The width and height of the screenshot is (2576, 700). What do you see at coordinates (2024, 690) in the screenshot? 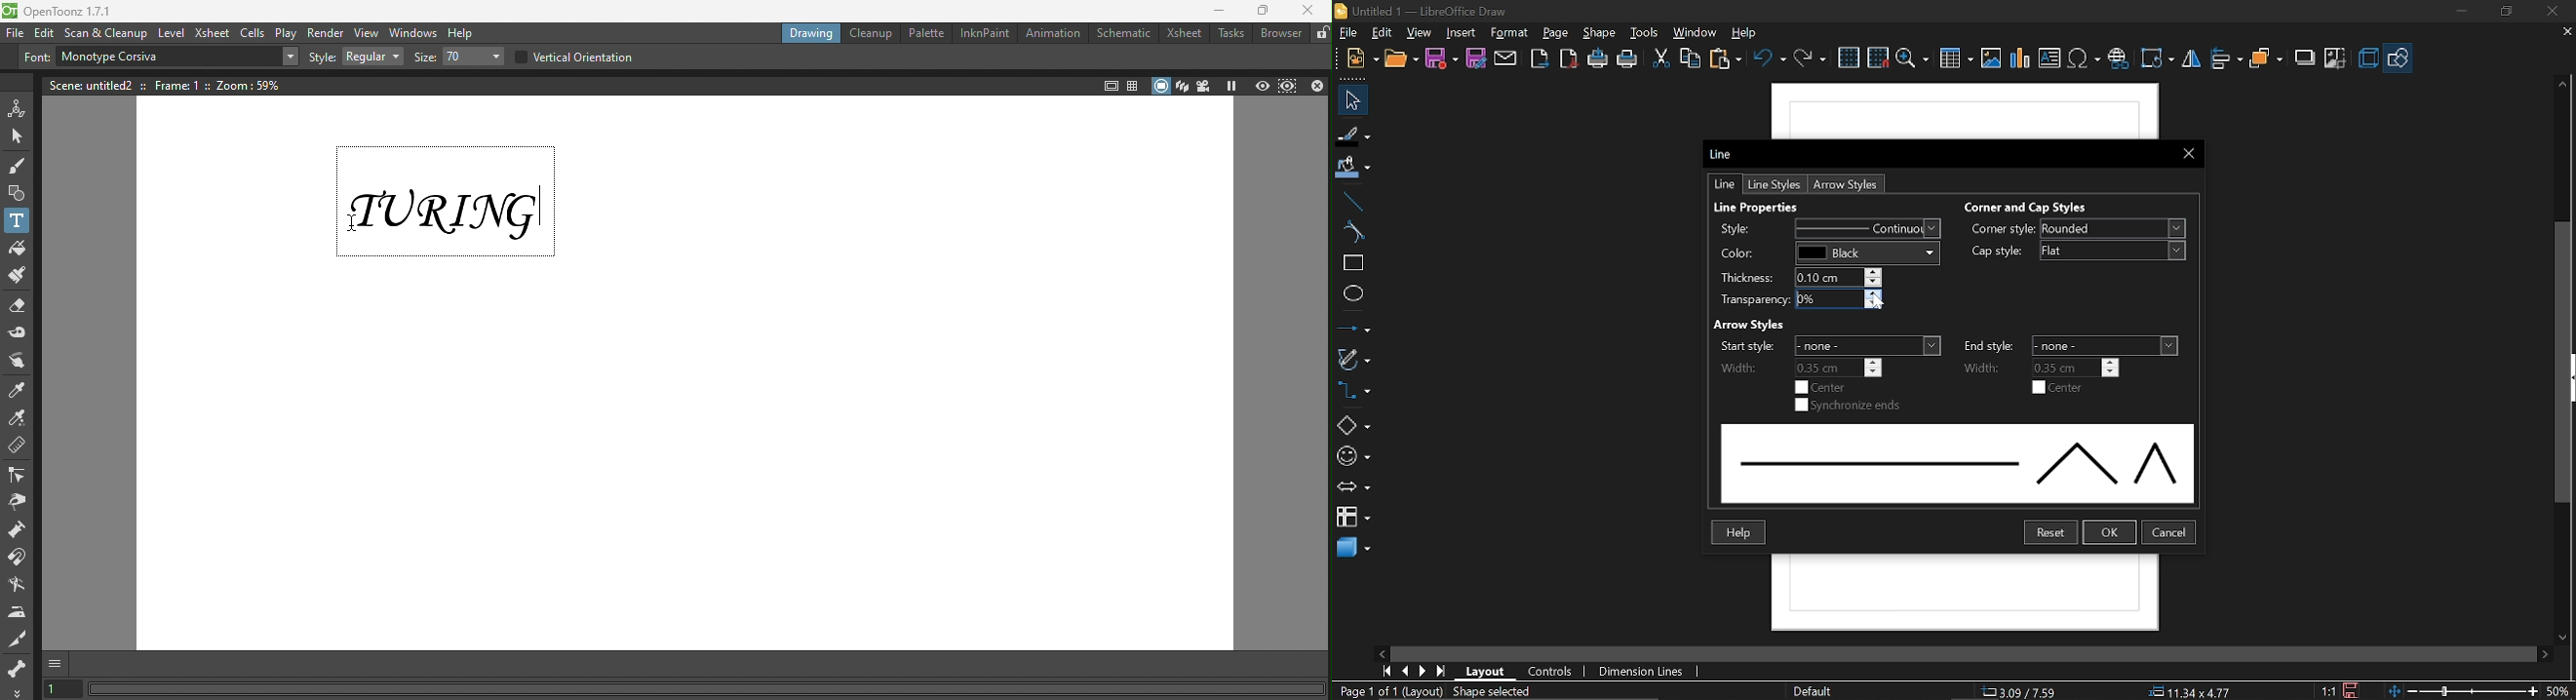
I see `Co-ordinate` at bounding box center [2024, 690].